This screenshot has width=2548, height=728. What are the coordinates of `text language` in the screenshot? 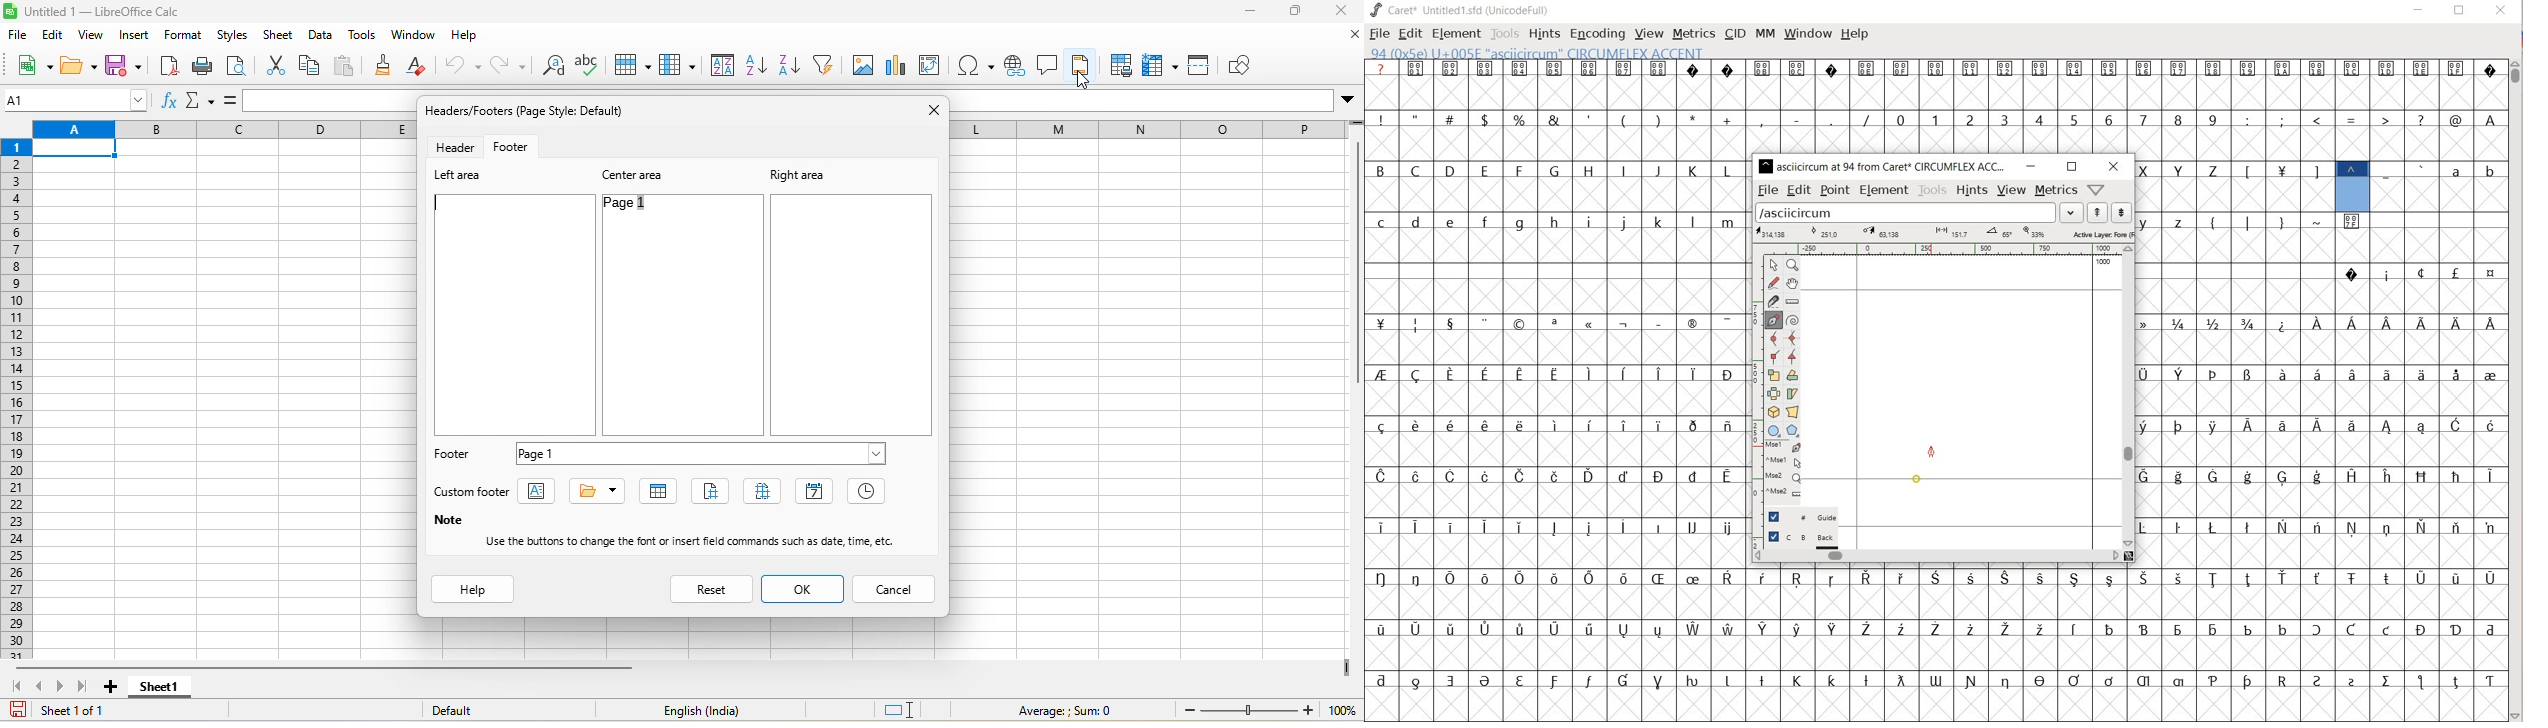 It's located at (704, 710).